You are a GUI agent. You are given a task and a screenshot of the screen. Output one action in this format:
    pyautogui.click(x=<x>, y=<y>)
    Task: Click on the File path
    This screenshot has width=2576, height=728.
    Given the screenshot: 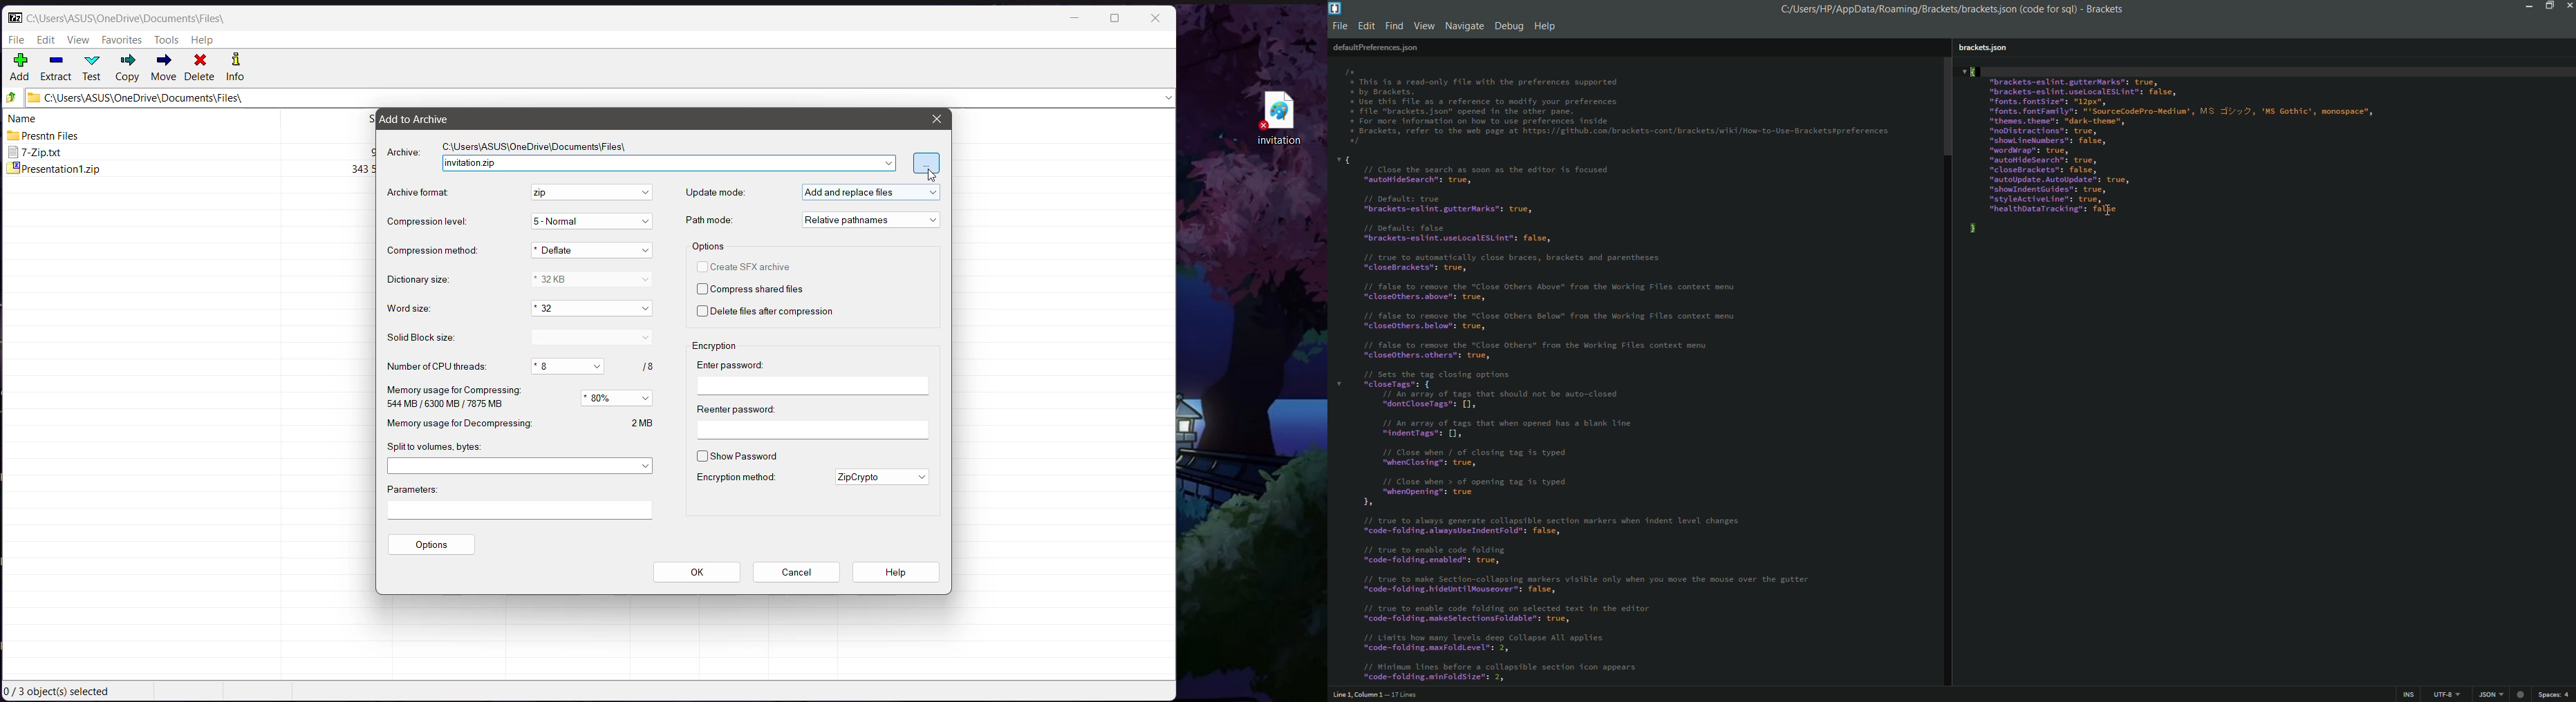 What is the action you would take?
    pyautogui.click(x=1925, y=8)
    